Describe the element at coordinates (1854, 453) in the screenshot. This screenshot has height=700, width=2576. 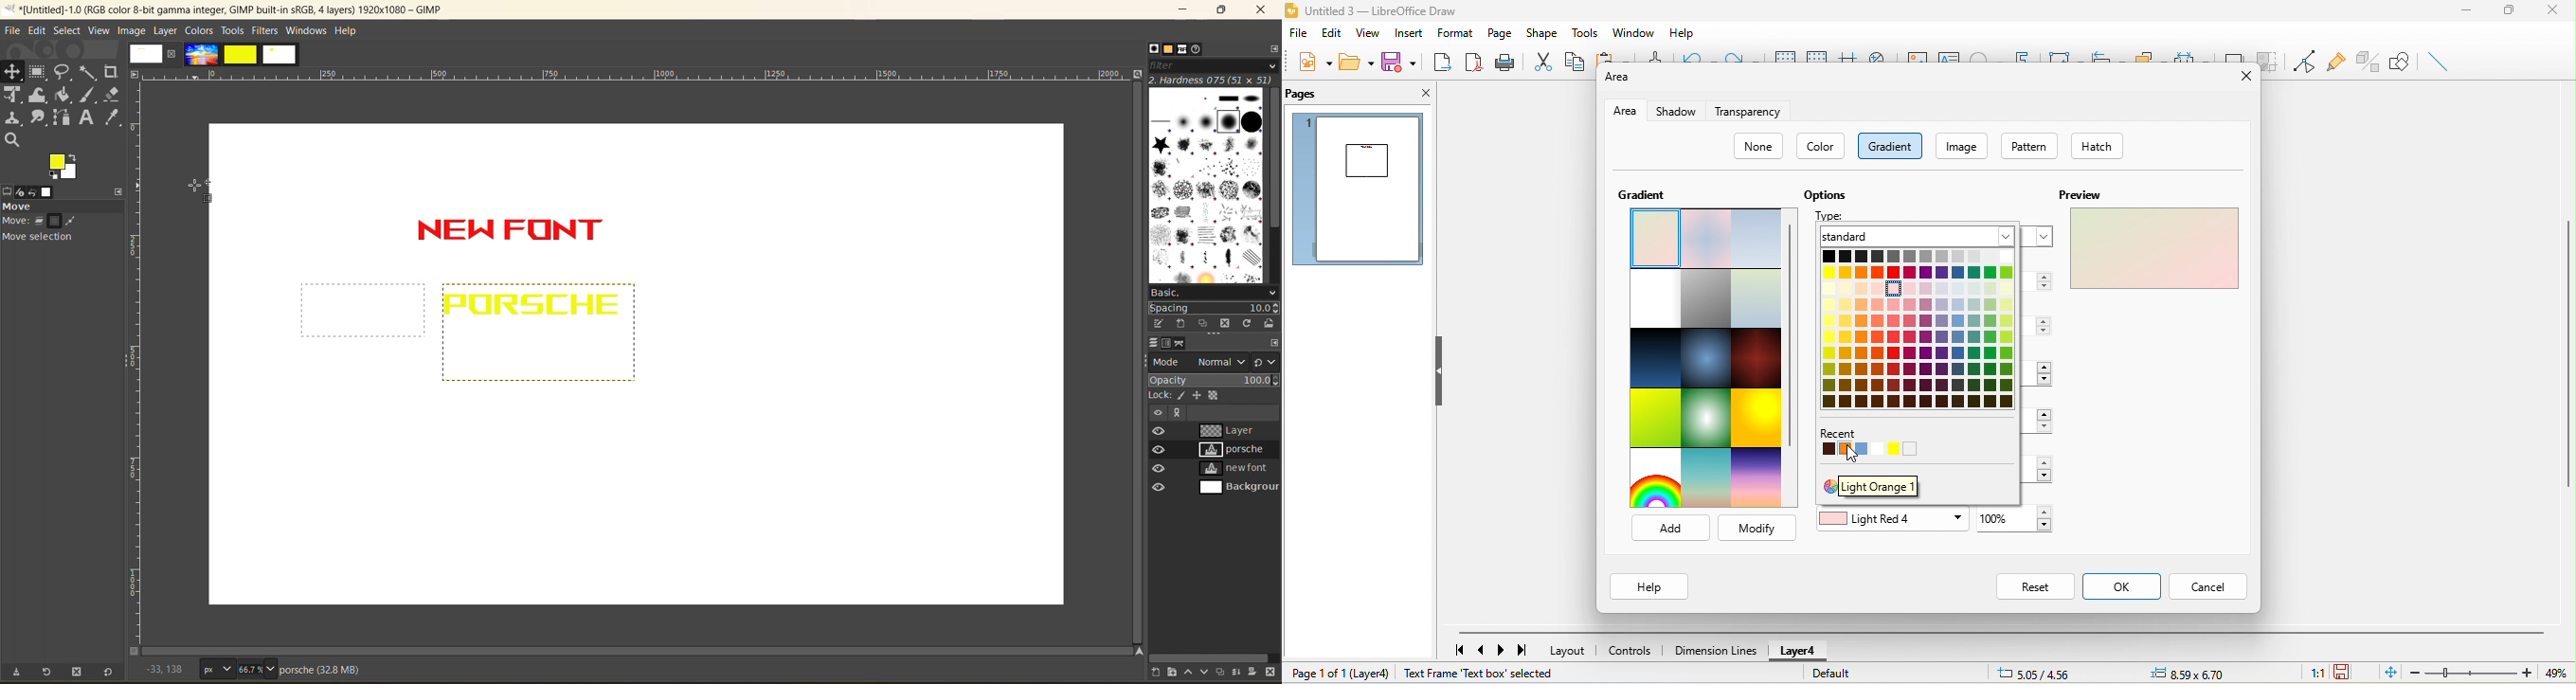
I see `cursor movement` at that location.